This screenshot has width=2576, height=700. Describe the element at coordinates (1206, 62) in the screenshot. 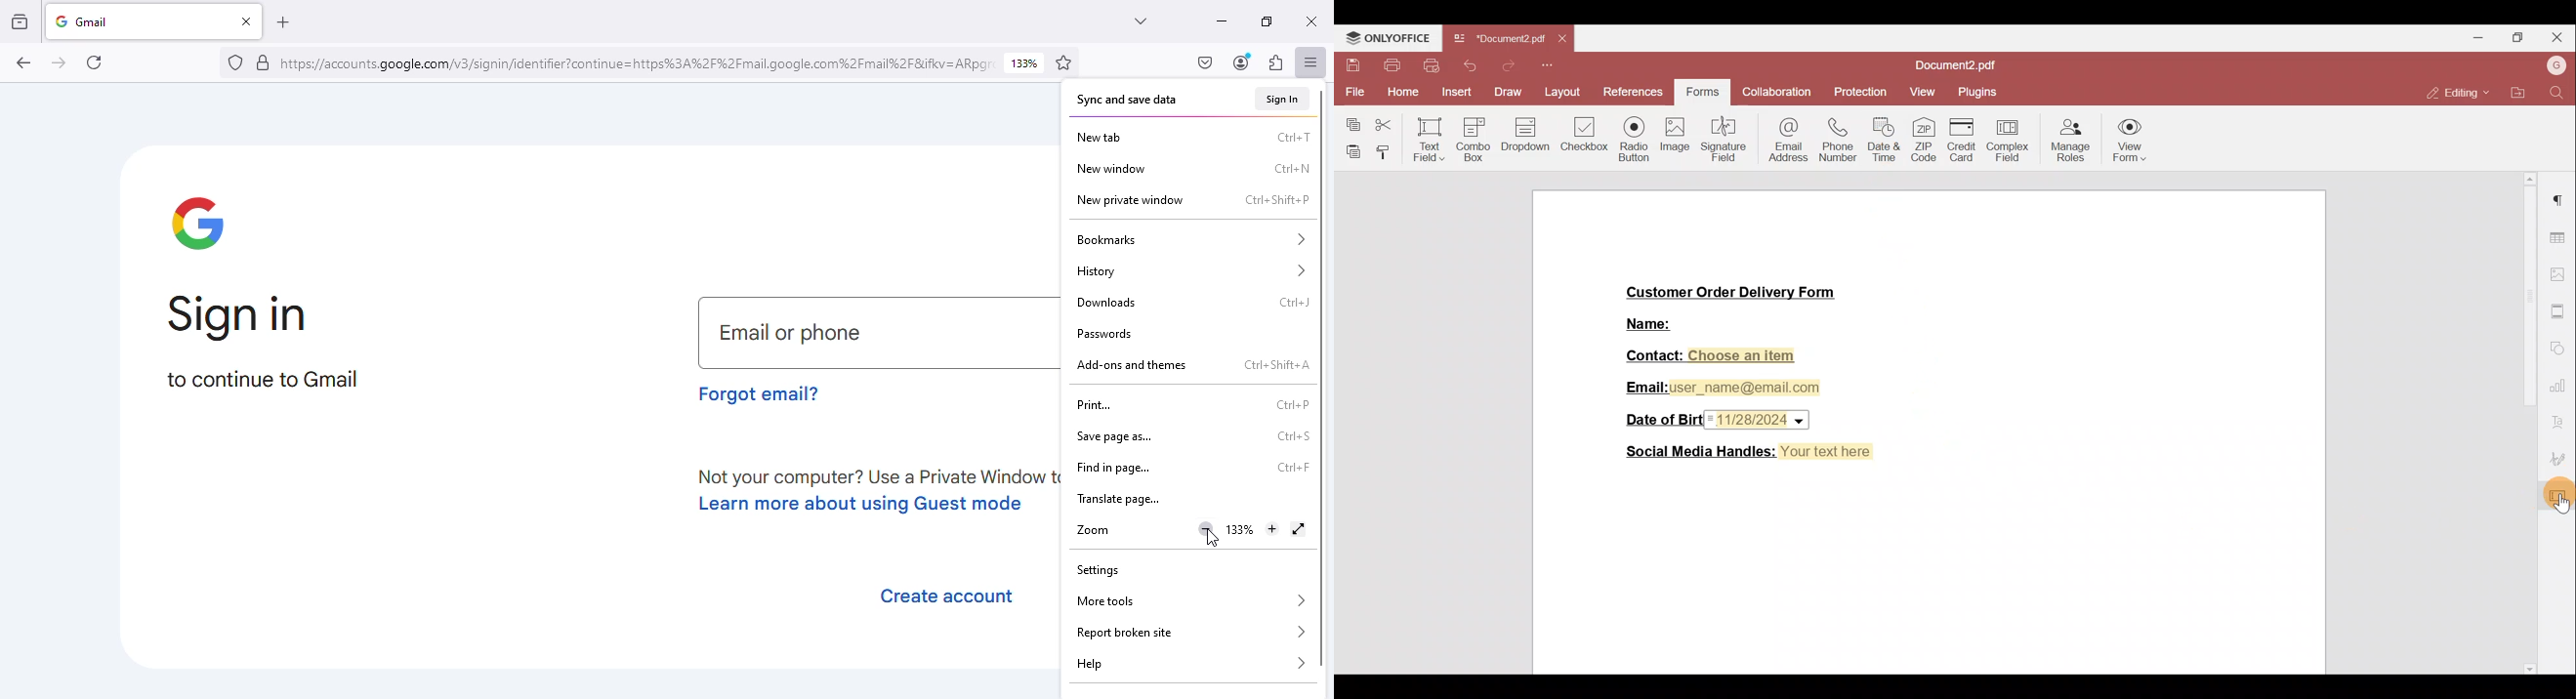

I see `save to pocket` at that location.